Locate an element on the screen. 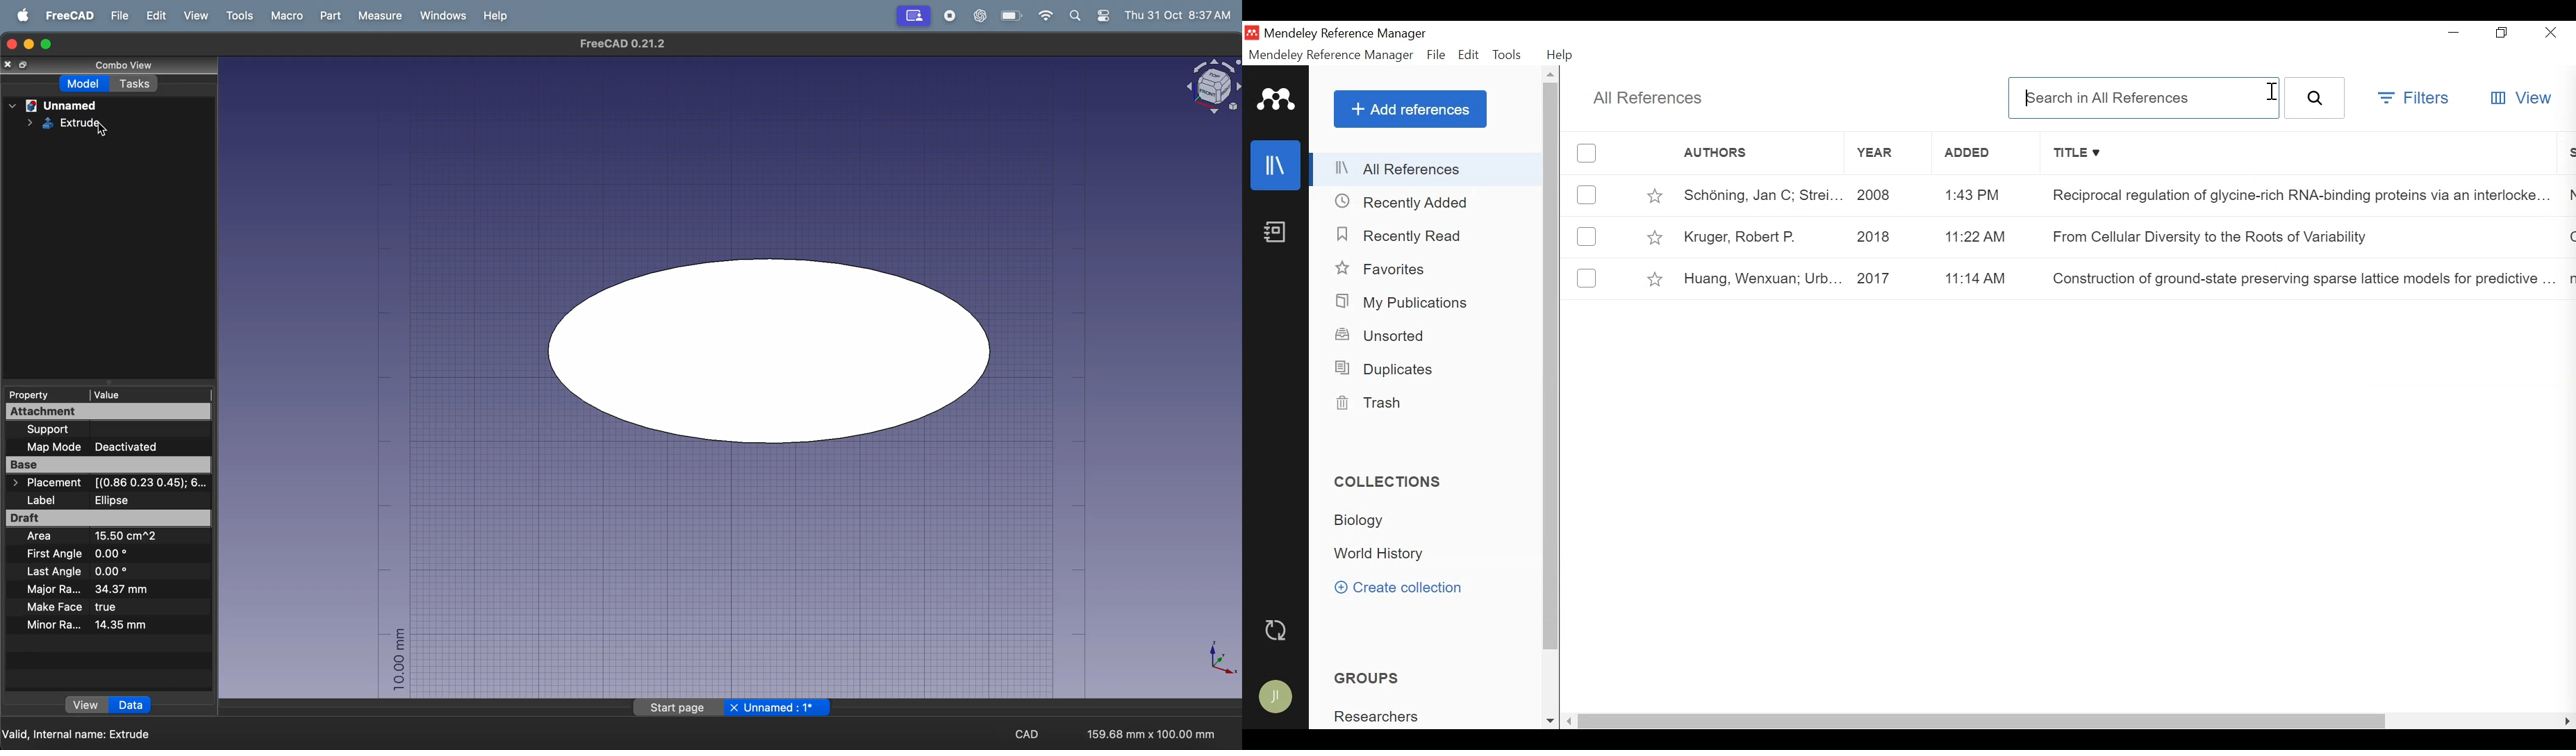  2018 is located at coordinates (1889, 237).